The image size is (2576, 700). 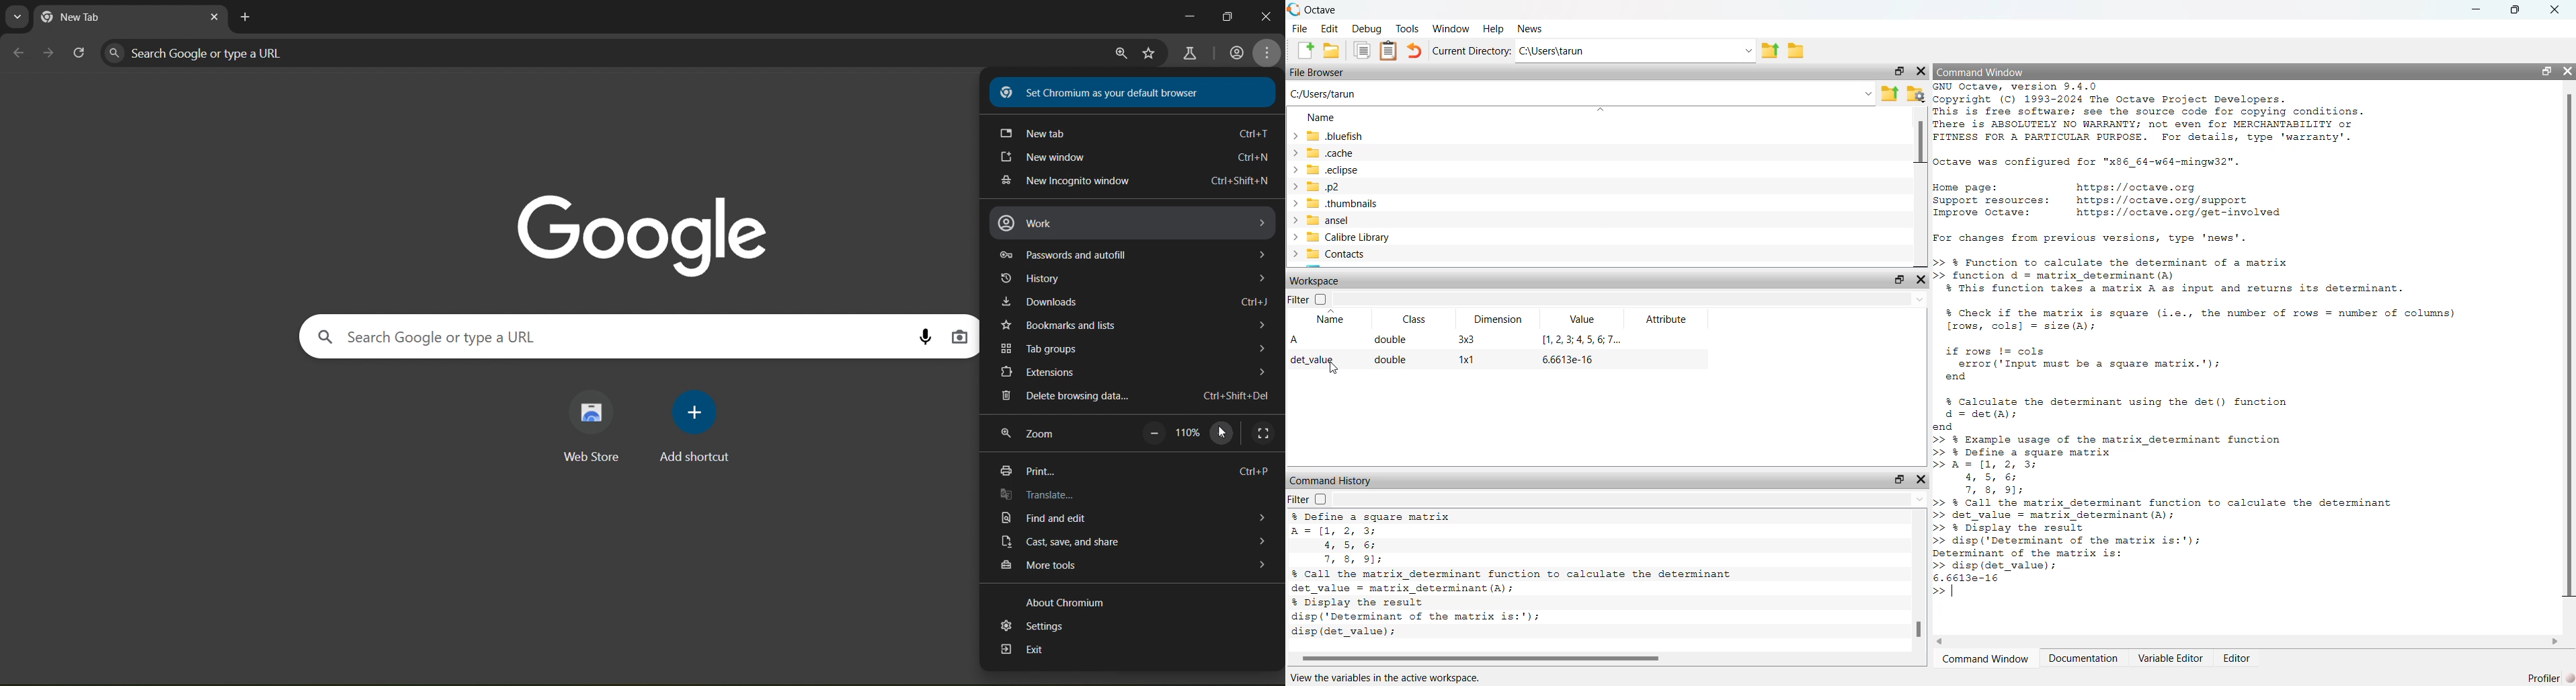 What do you see at coordinates (961, 337) in the screenshot?
I see `image search ` at bounding box center [961, 337].